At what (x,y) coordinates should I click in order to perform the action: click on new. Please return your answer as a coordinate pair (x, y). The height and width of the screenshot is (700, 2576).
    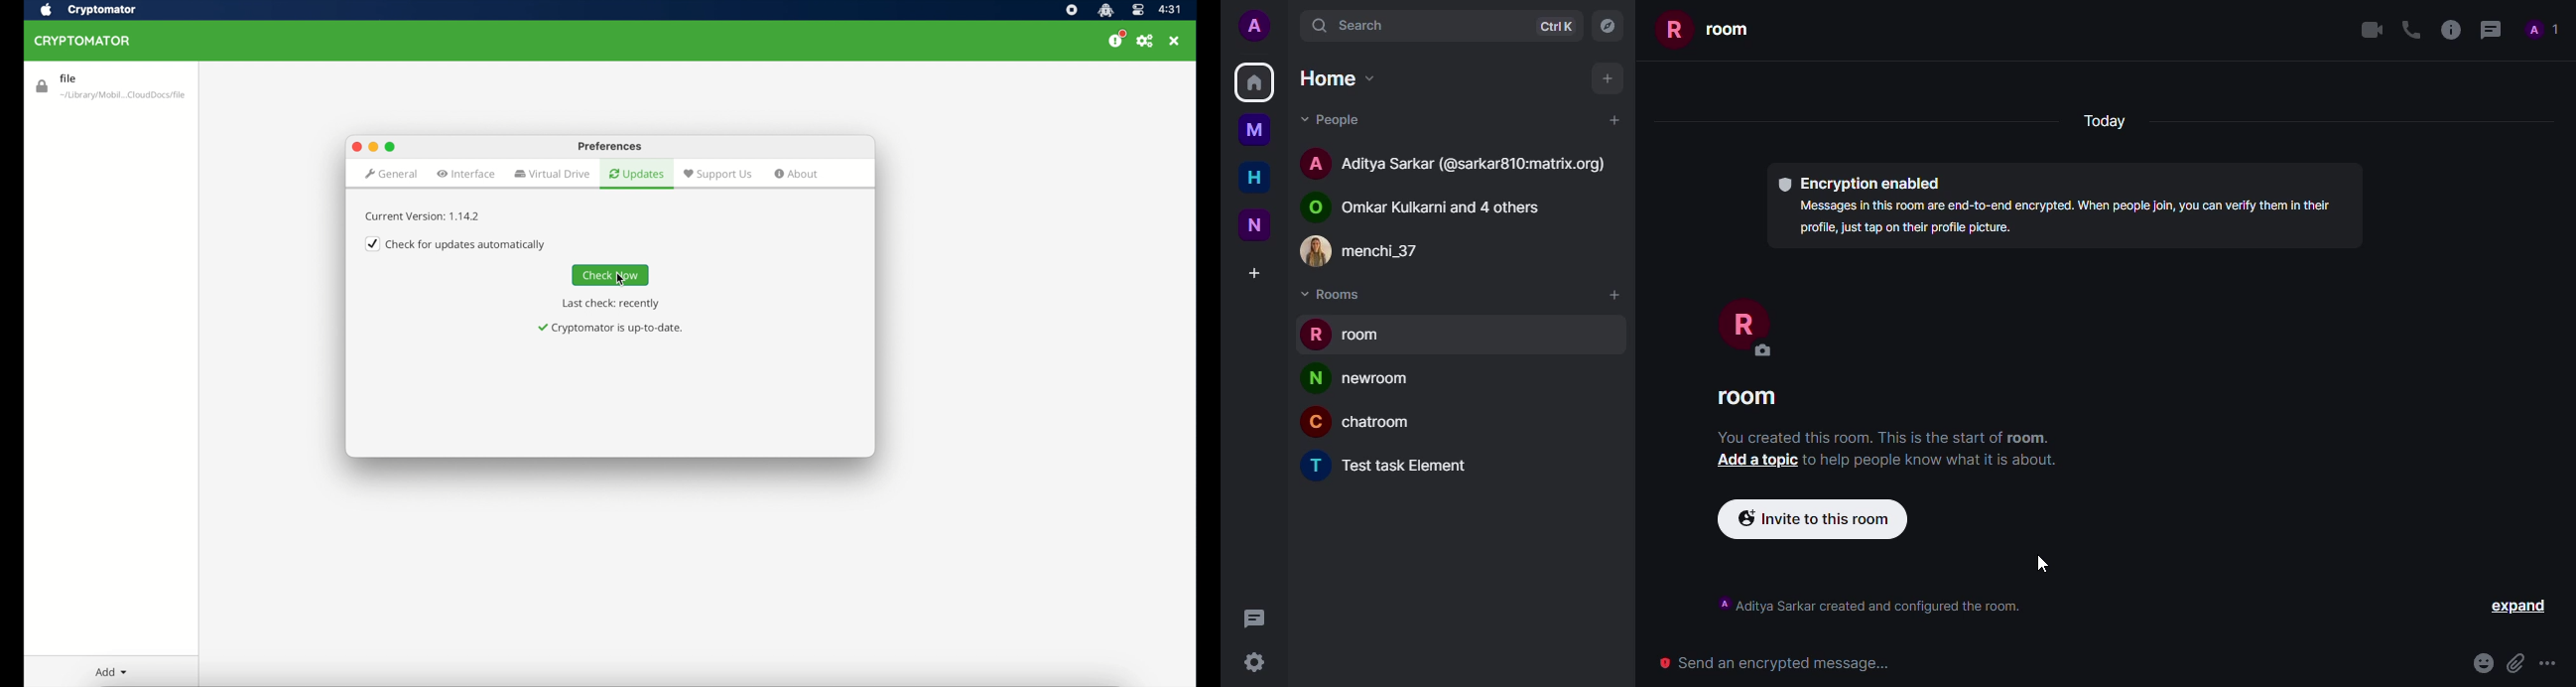
    Looking at the image, I should click on (1251, 225).